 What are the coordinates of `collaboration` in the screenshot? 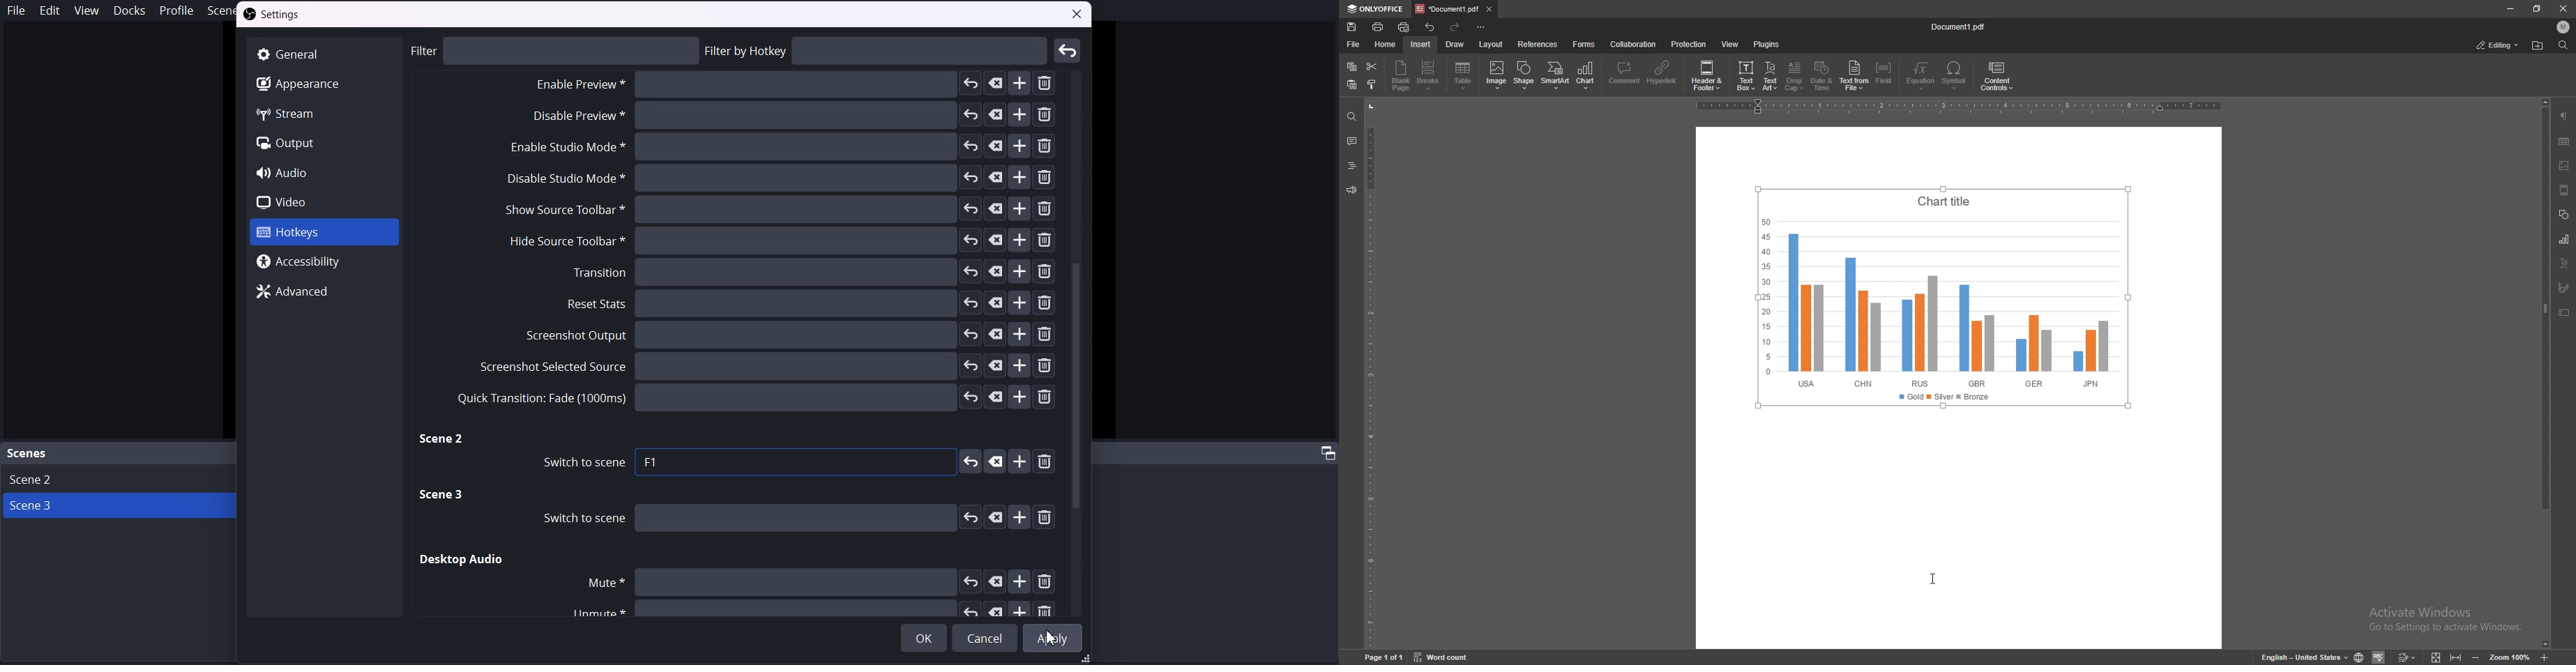 It's located at (1635, 44).